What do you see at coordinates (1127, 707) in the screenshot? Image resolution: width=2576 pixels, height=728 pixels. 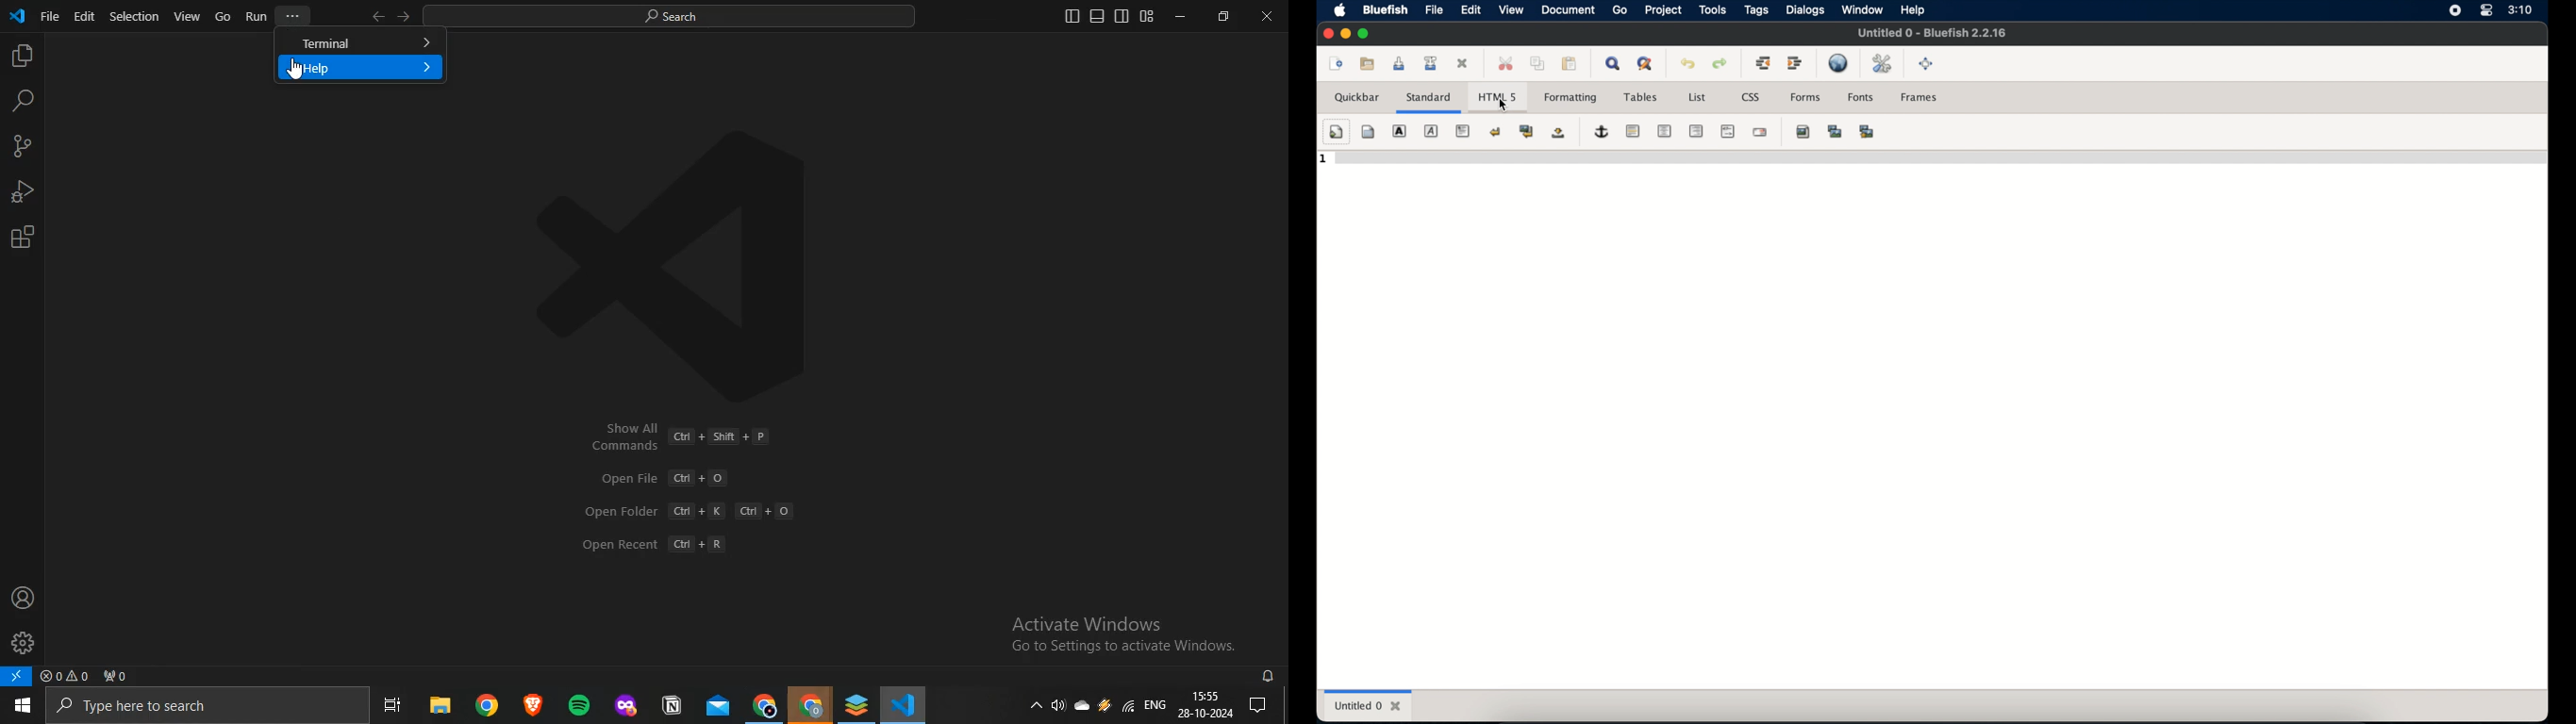 I see `wifi` at bounding box center [1127, 707].